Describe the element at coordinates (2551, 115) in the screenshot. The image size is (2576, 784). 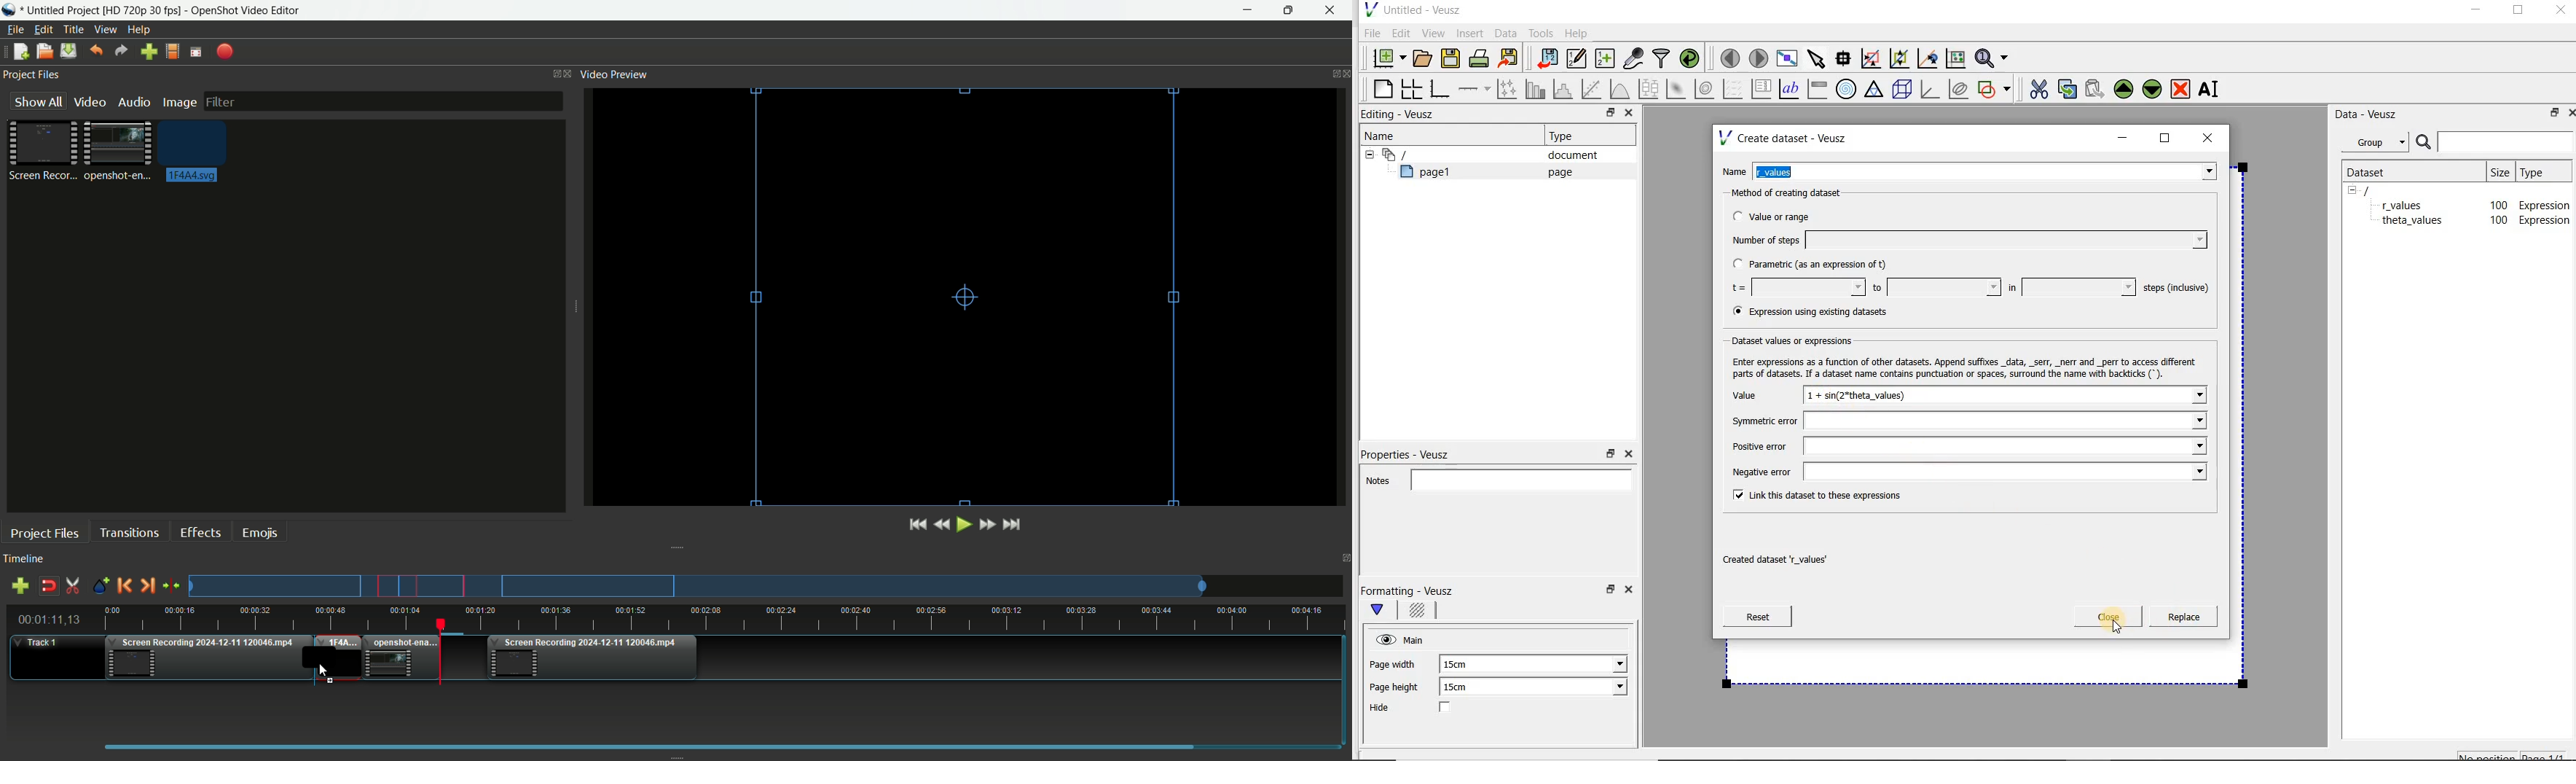
I see `restore down` at that location.